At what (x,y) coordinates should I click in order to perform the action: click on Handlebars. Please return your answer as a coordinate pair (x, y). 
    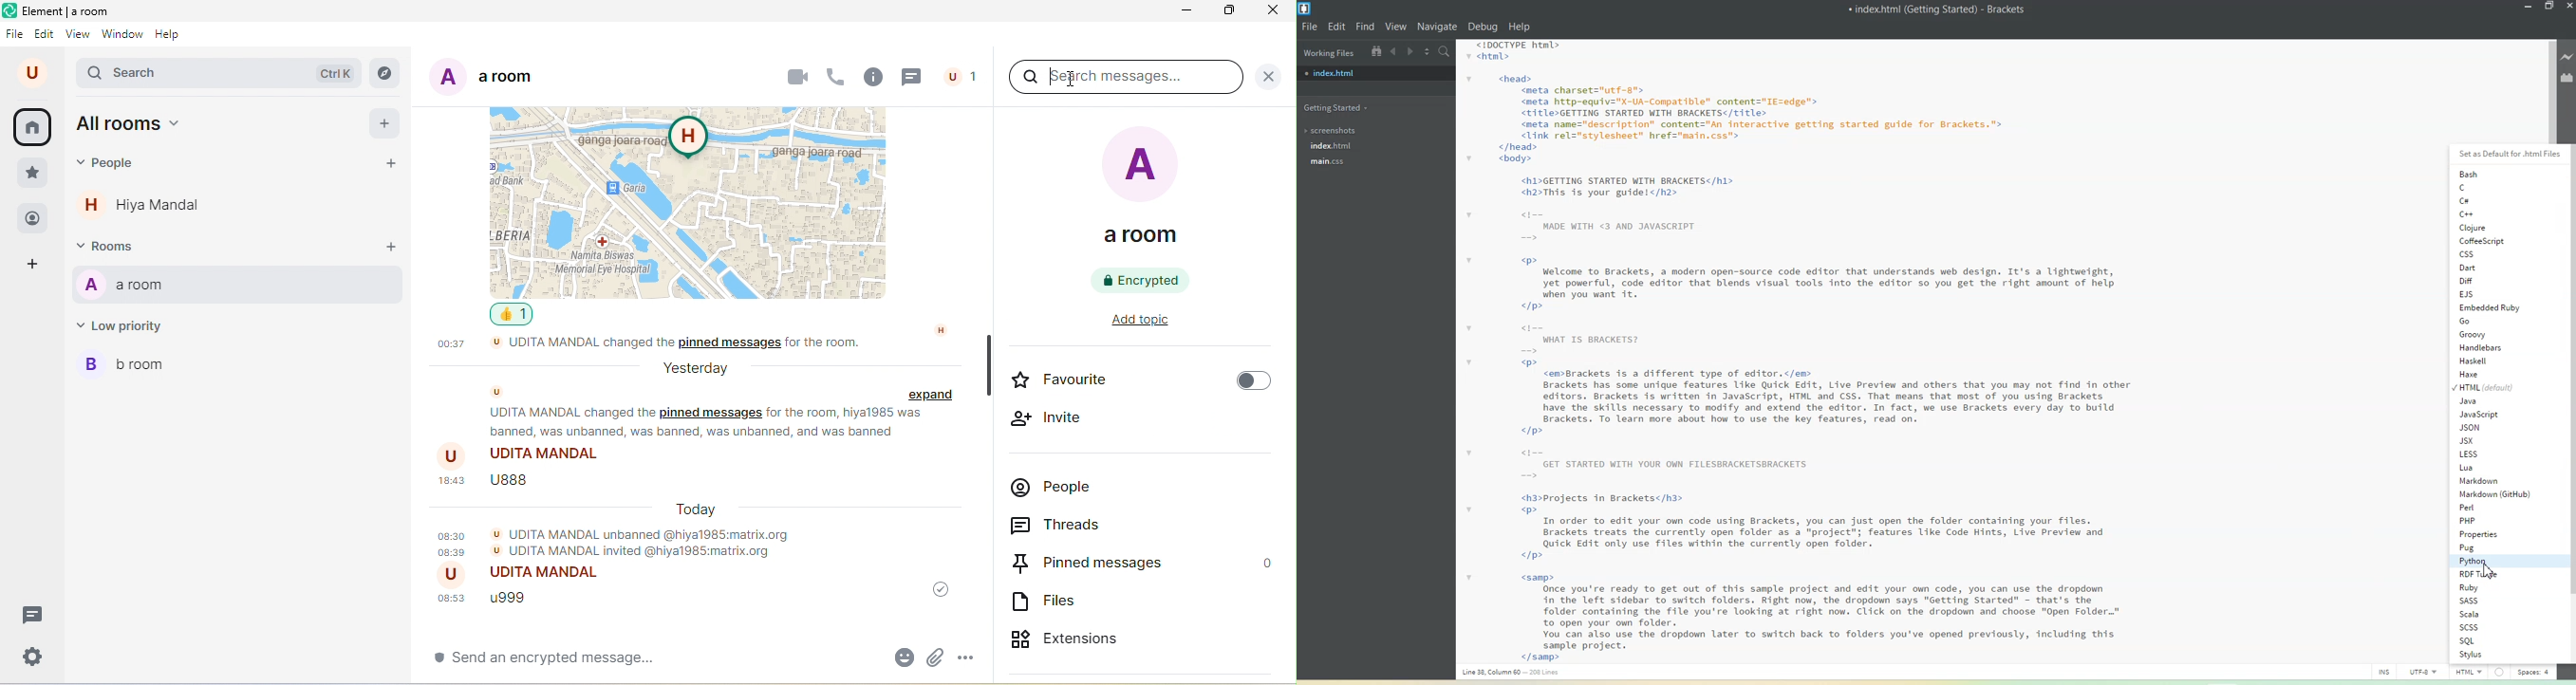
    Looking at the image, I should click on (2491, 348).